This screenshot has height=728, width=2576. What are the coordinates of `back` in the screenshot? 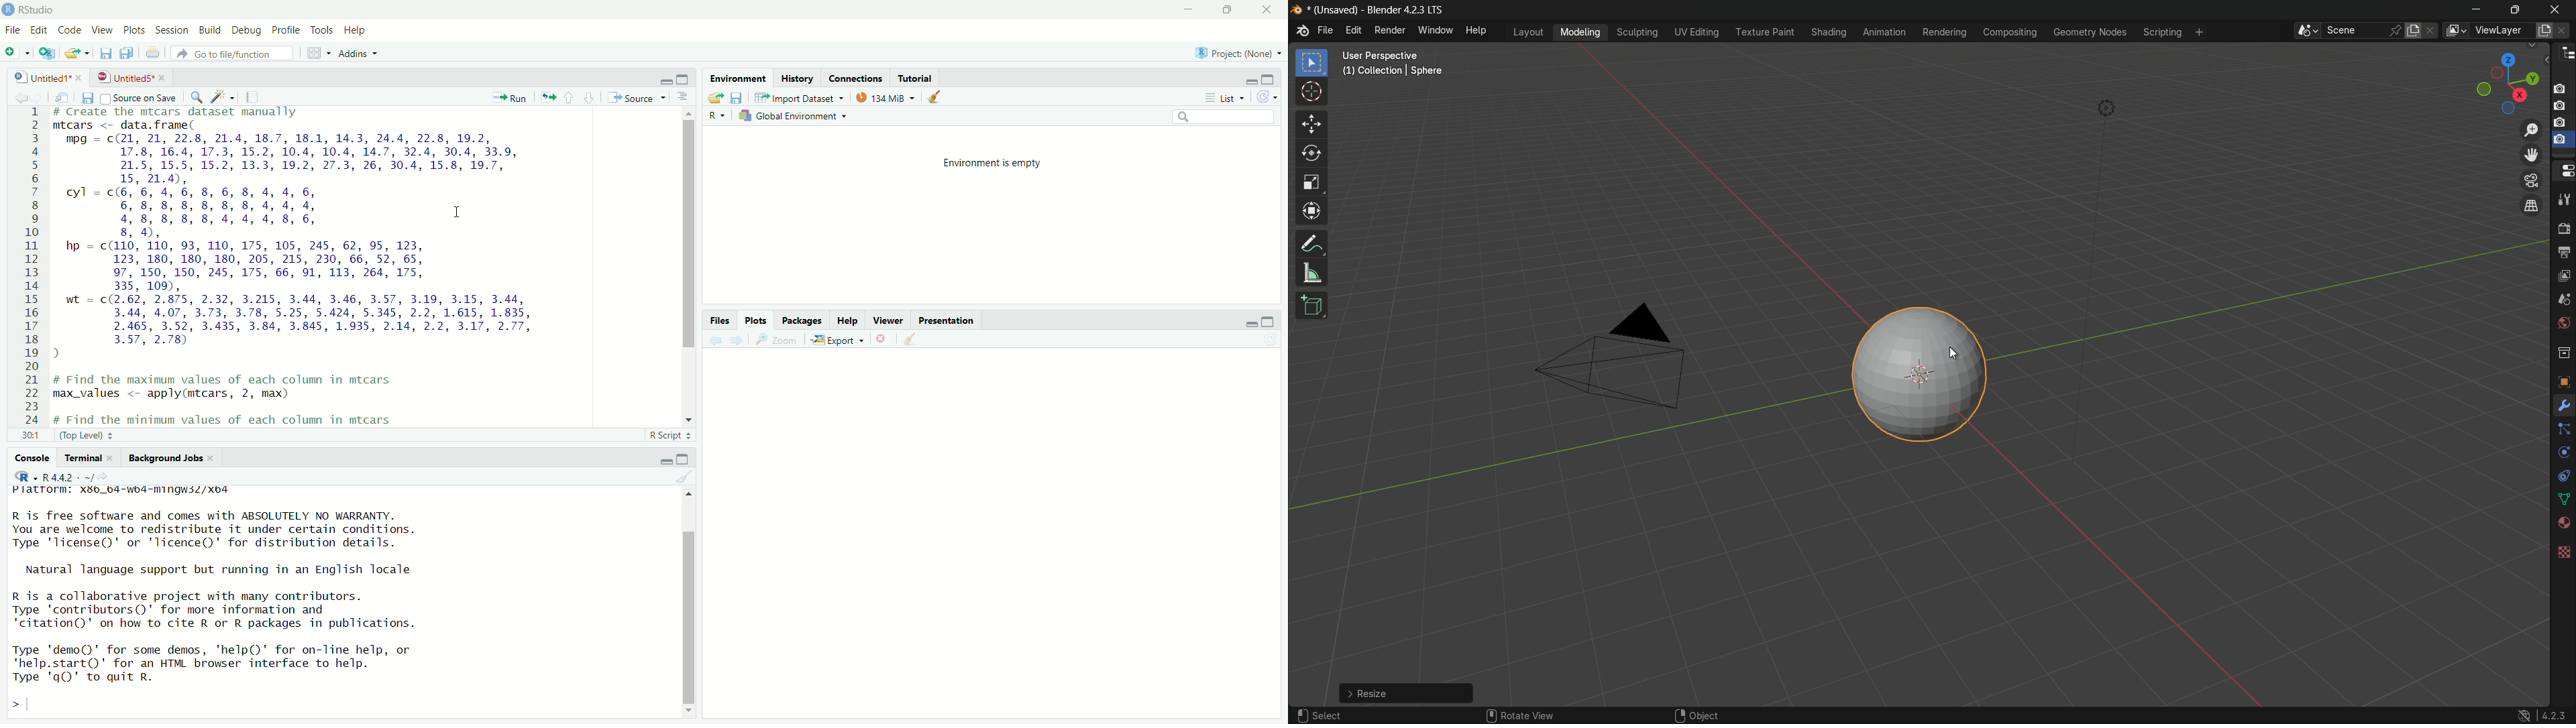 It's located at (716, 338).